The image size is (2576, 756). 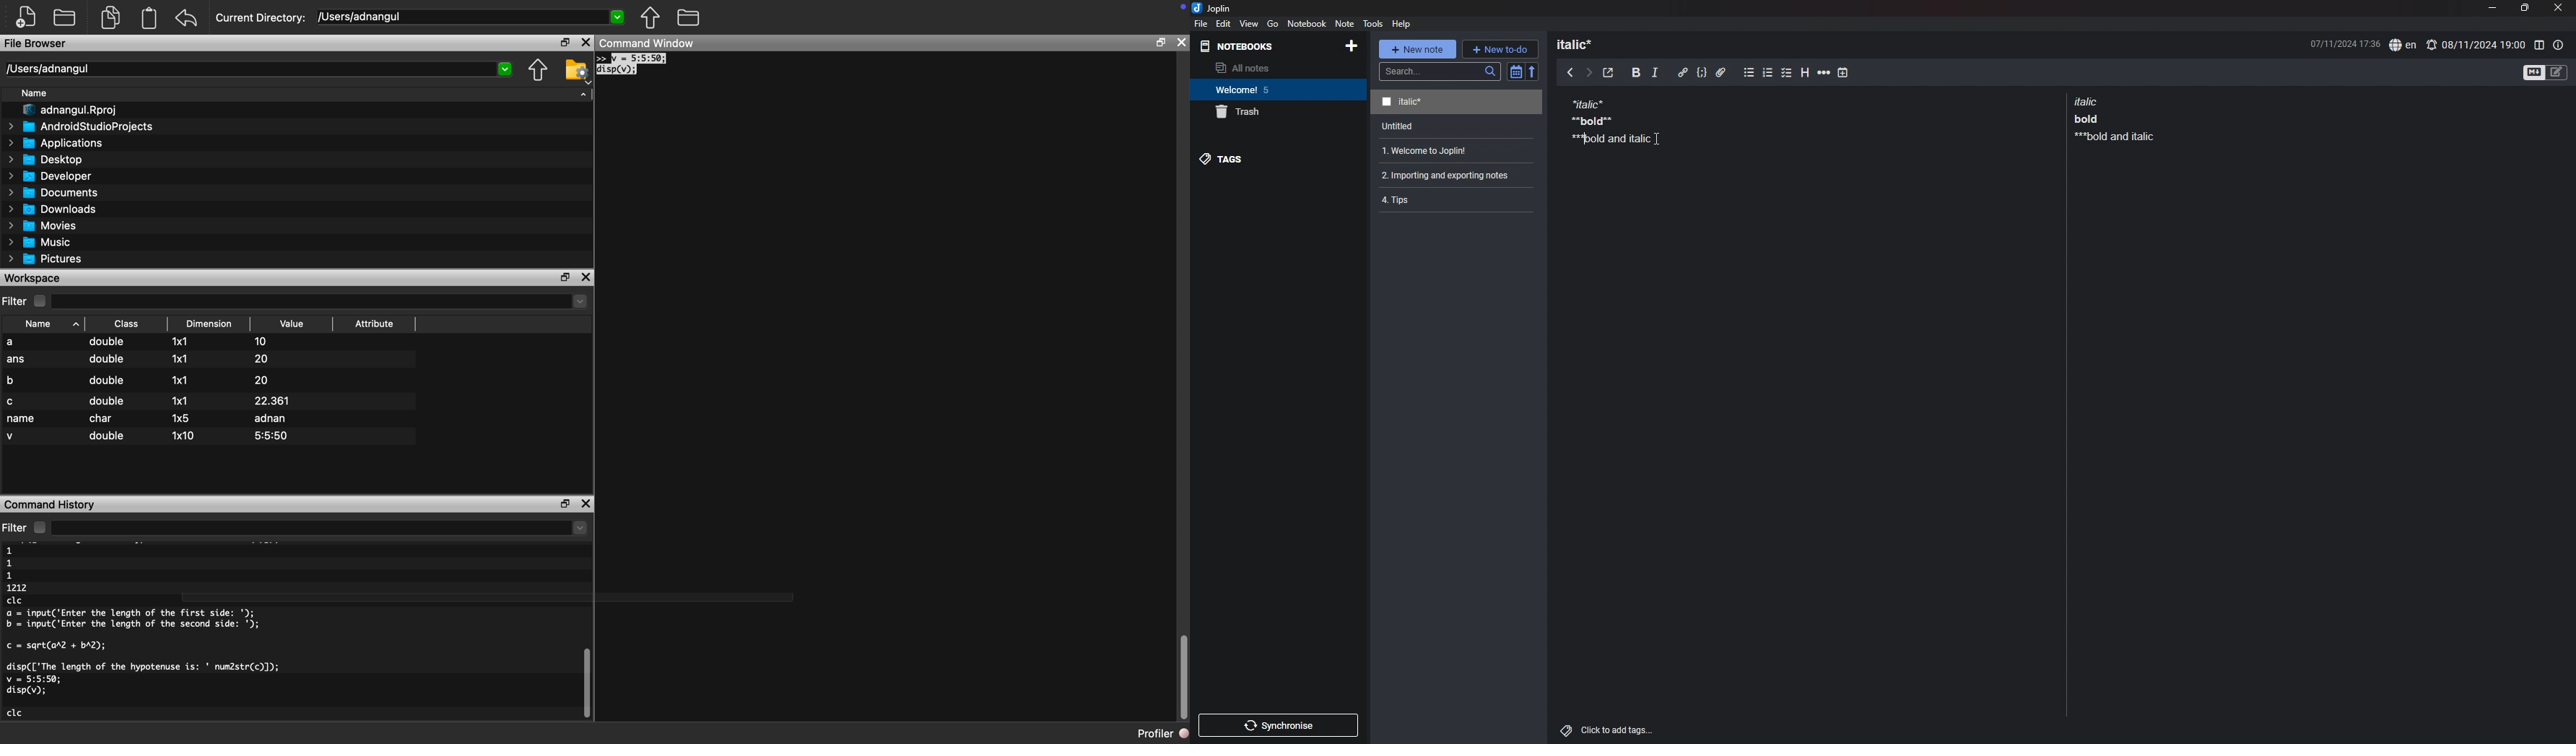 What do you see at coordinates (26, 16) in the screenshot?
I see `New file` at bounding box center [26, 16].